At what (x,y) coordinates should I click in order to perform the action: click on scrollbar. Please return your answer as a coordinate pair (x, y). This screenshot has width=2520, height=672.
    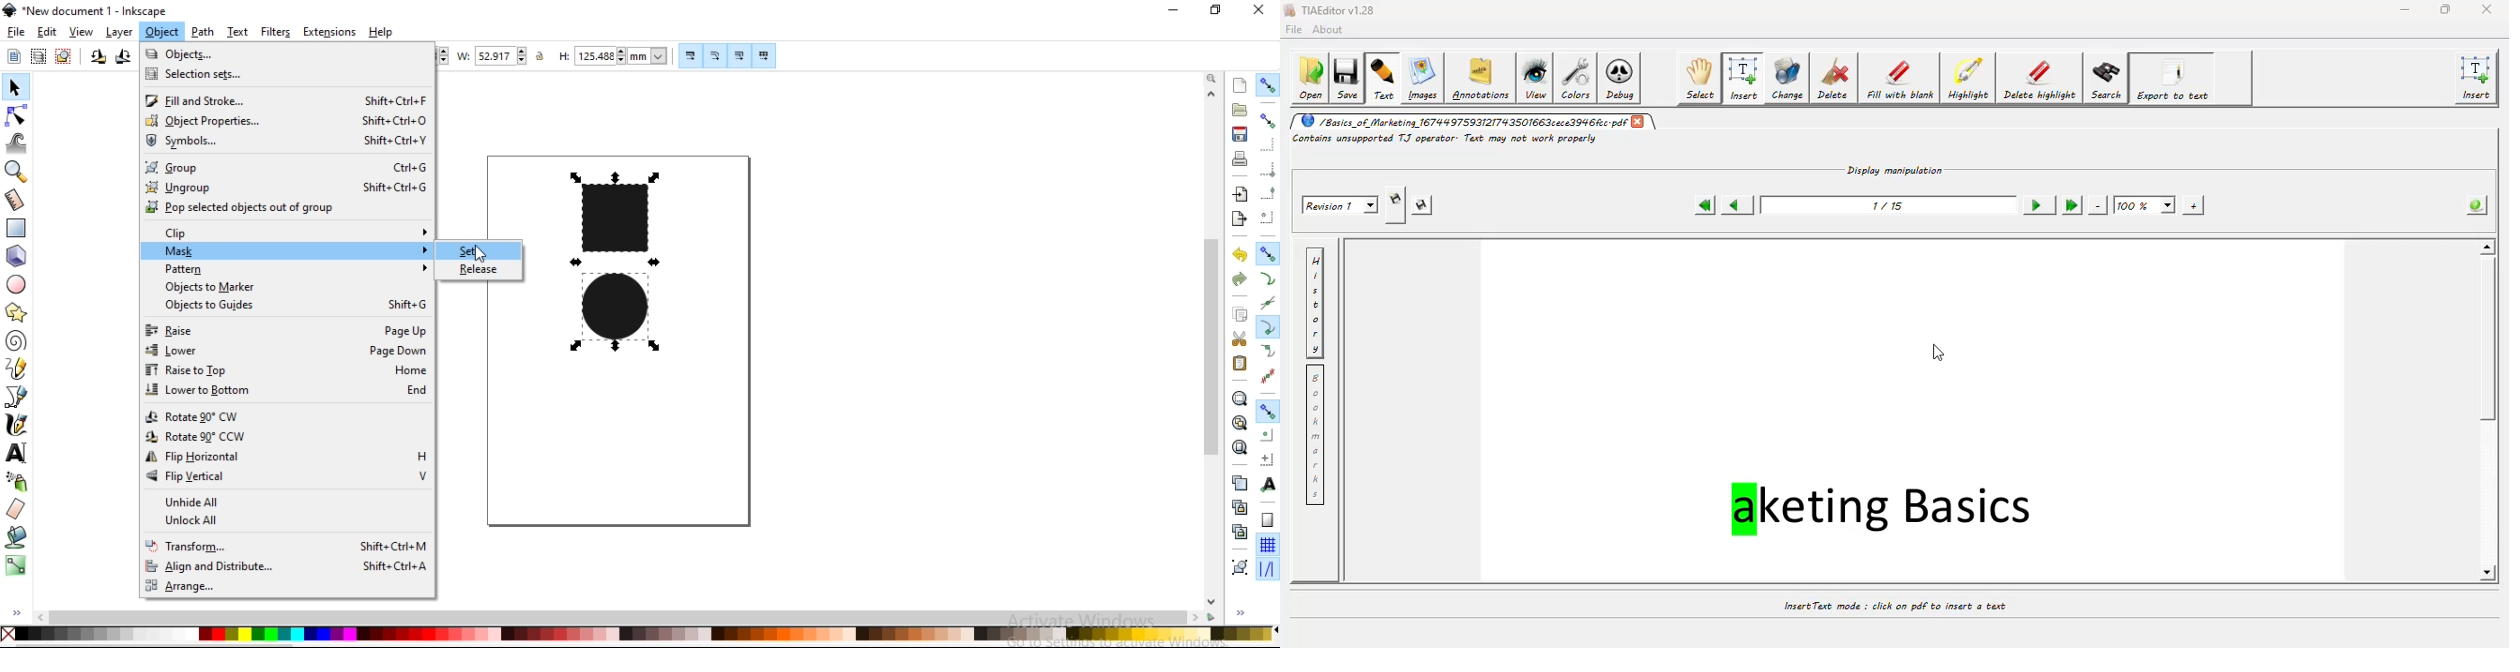
    Looking at the image, I should click on (618, 616).